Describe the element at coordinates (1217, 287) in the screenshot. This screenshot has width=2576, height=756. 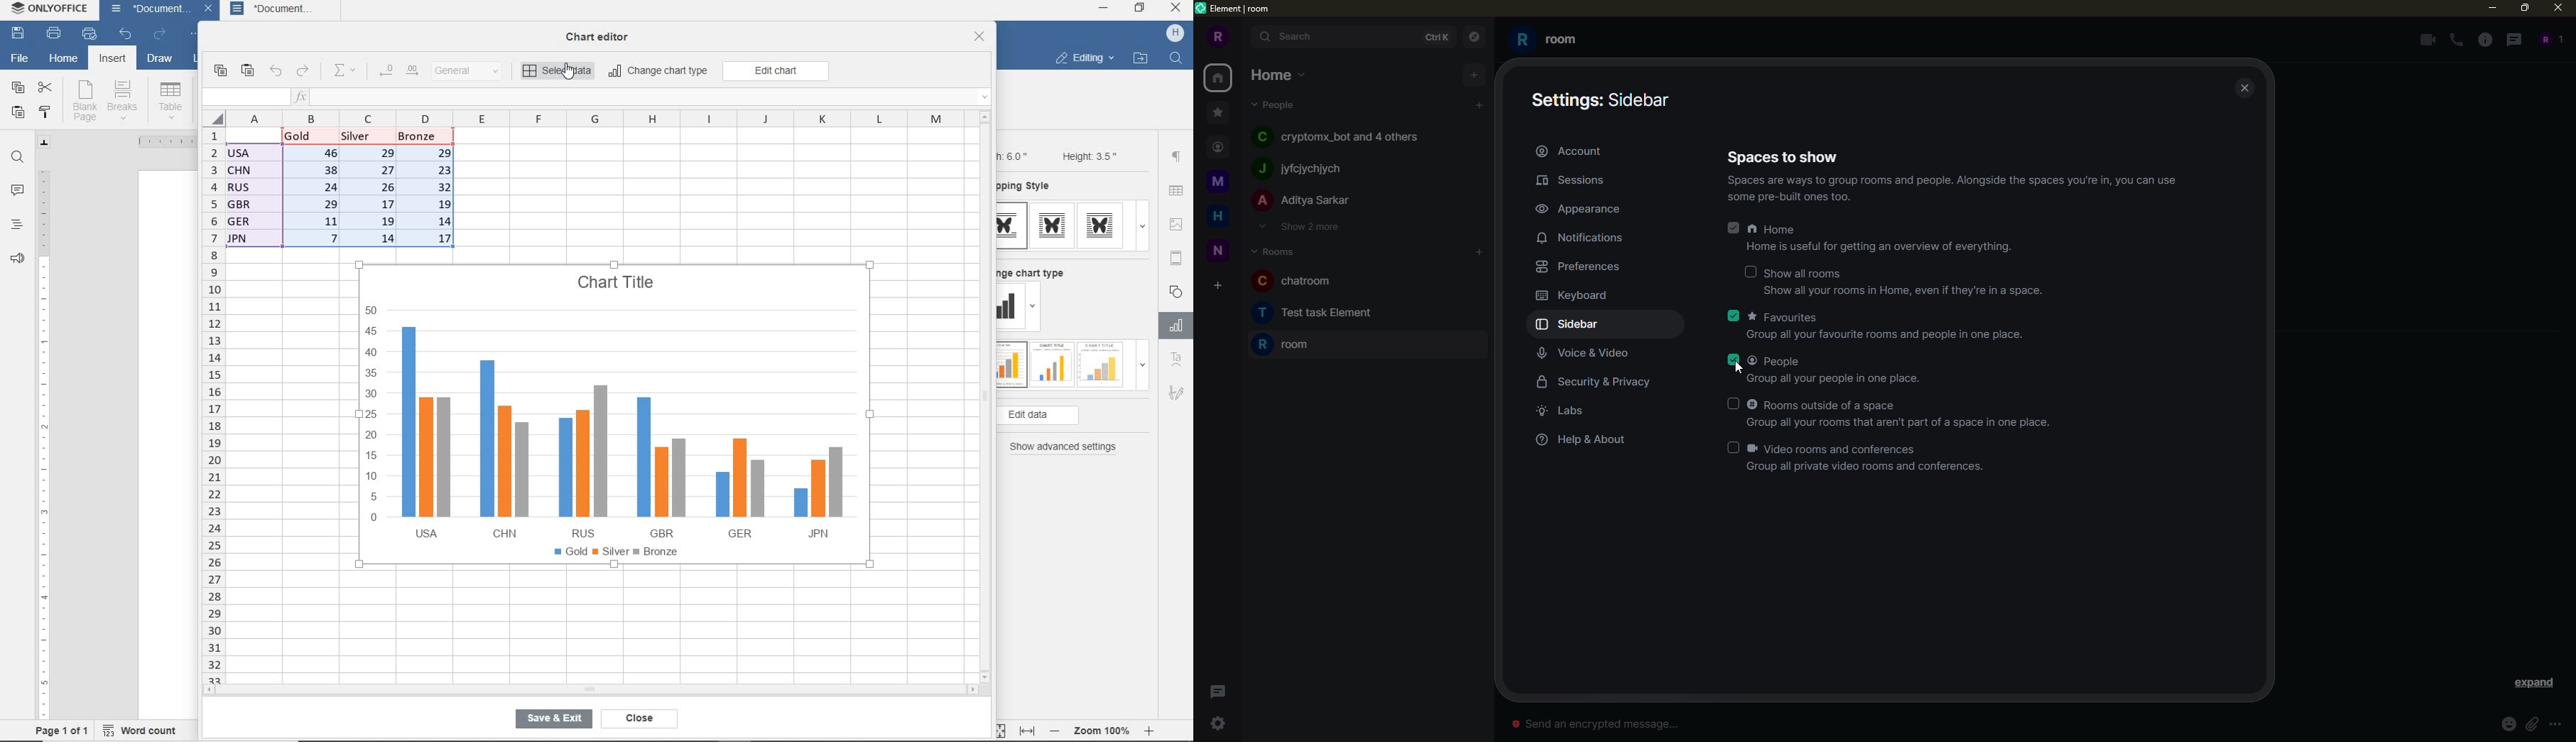
I see `add` at that location.